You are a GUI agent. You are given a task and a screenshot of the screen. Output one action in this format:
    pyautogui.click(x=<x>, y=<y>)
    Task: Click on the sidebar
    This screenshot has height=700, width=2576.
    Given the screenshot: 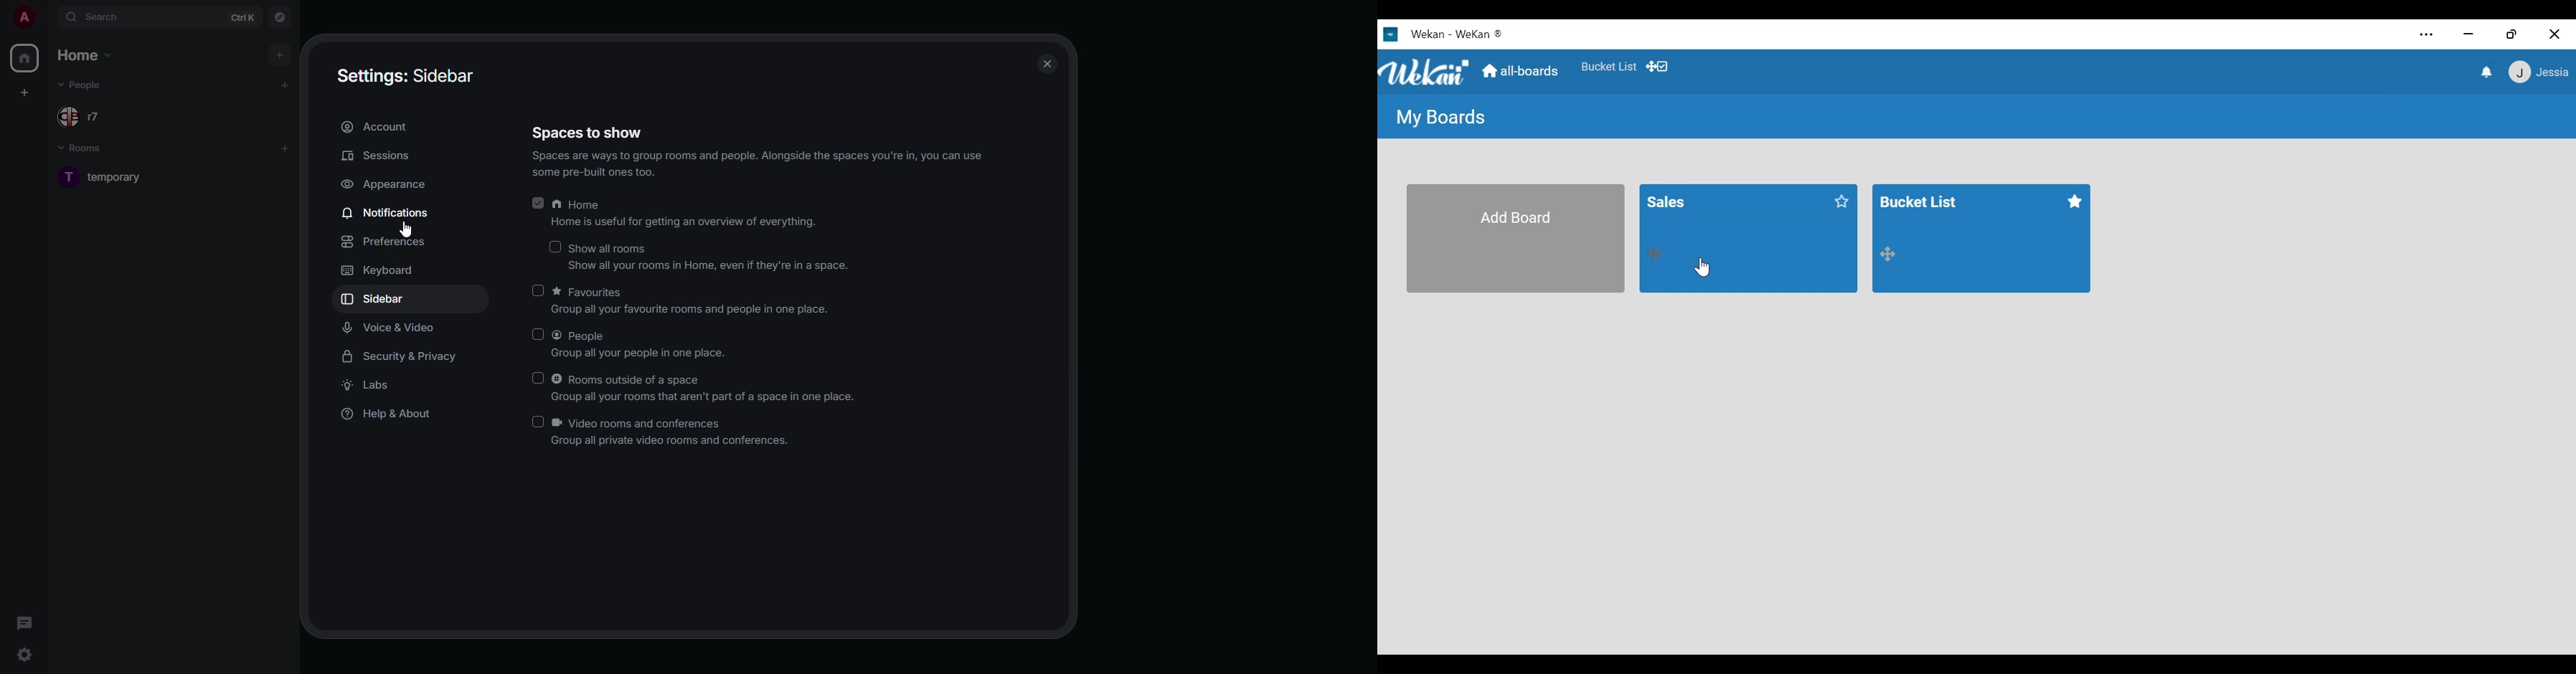 What is the action you would take?
    pyautogui.click(x=375, y=298)
    